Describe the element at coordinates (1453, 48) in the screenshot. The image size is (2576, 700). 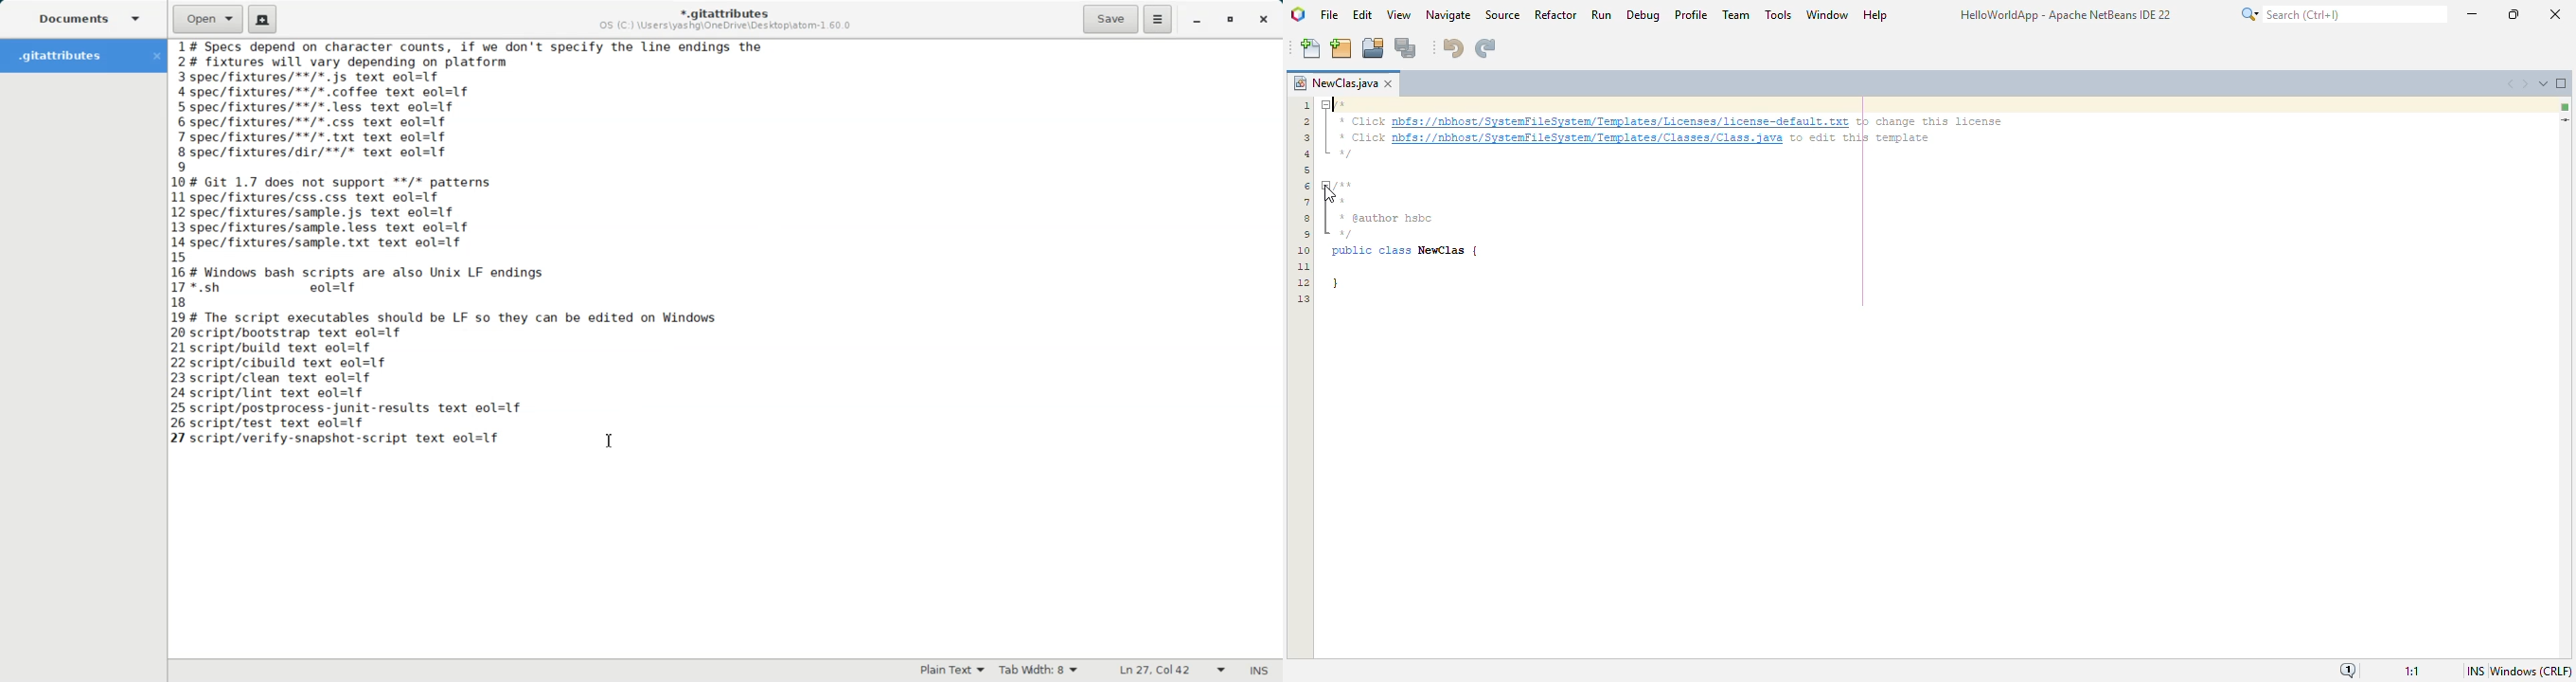
I see `undo` at that location.